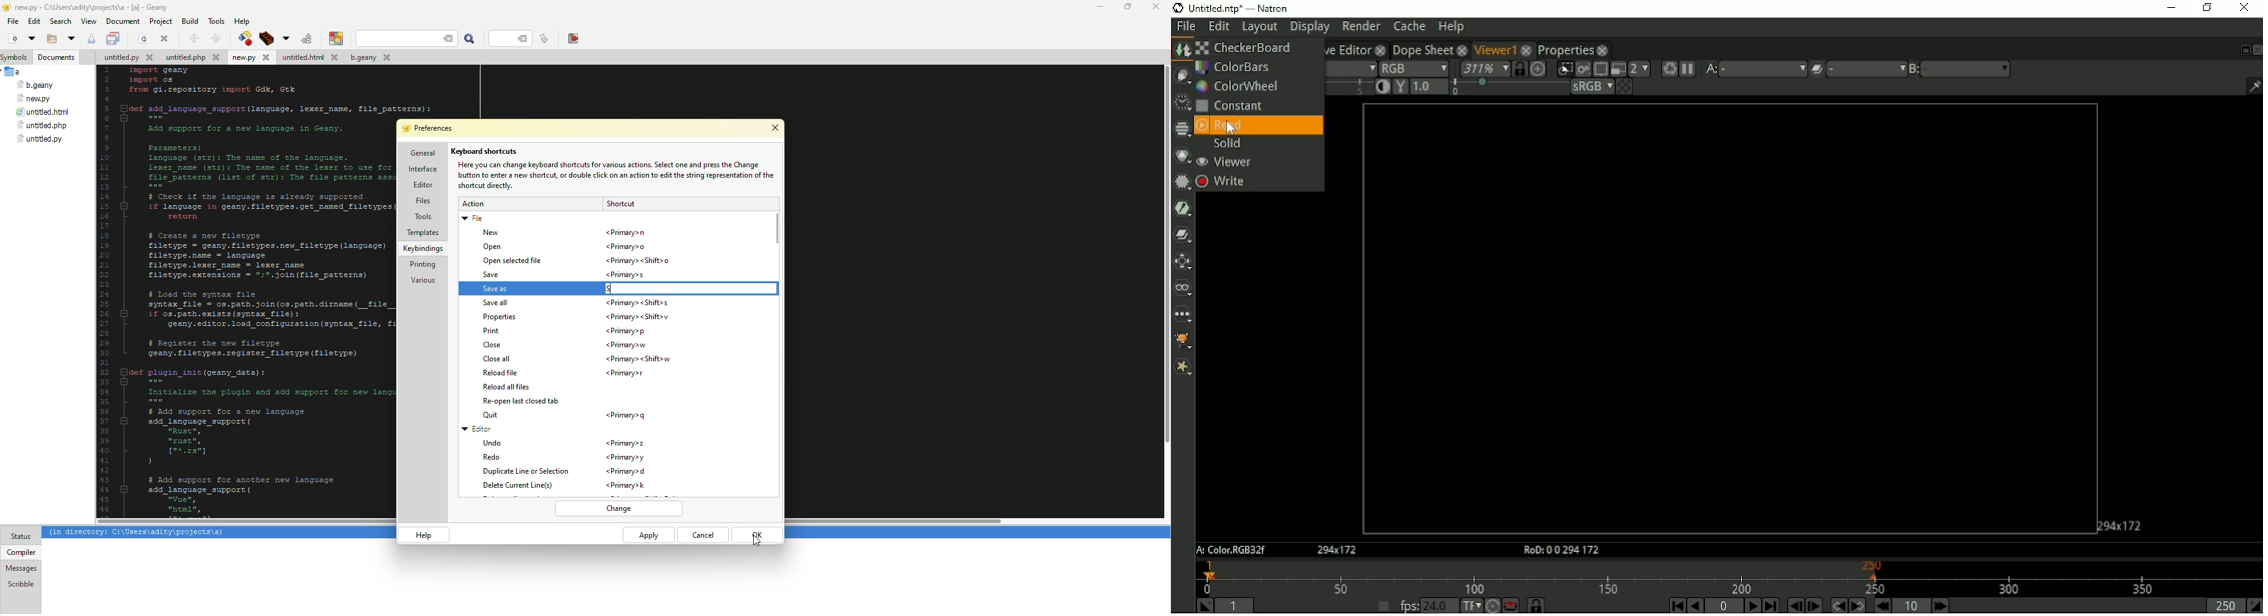 The height and width of the screenshot is (616, 2268). I want to click on shortcut, so click(626, 331).